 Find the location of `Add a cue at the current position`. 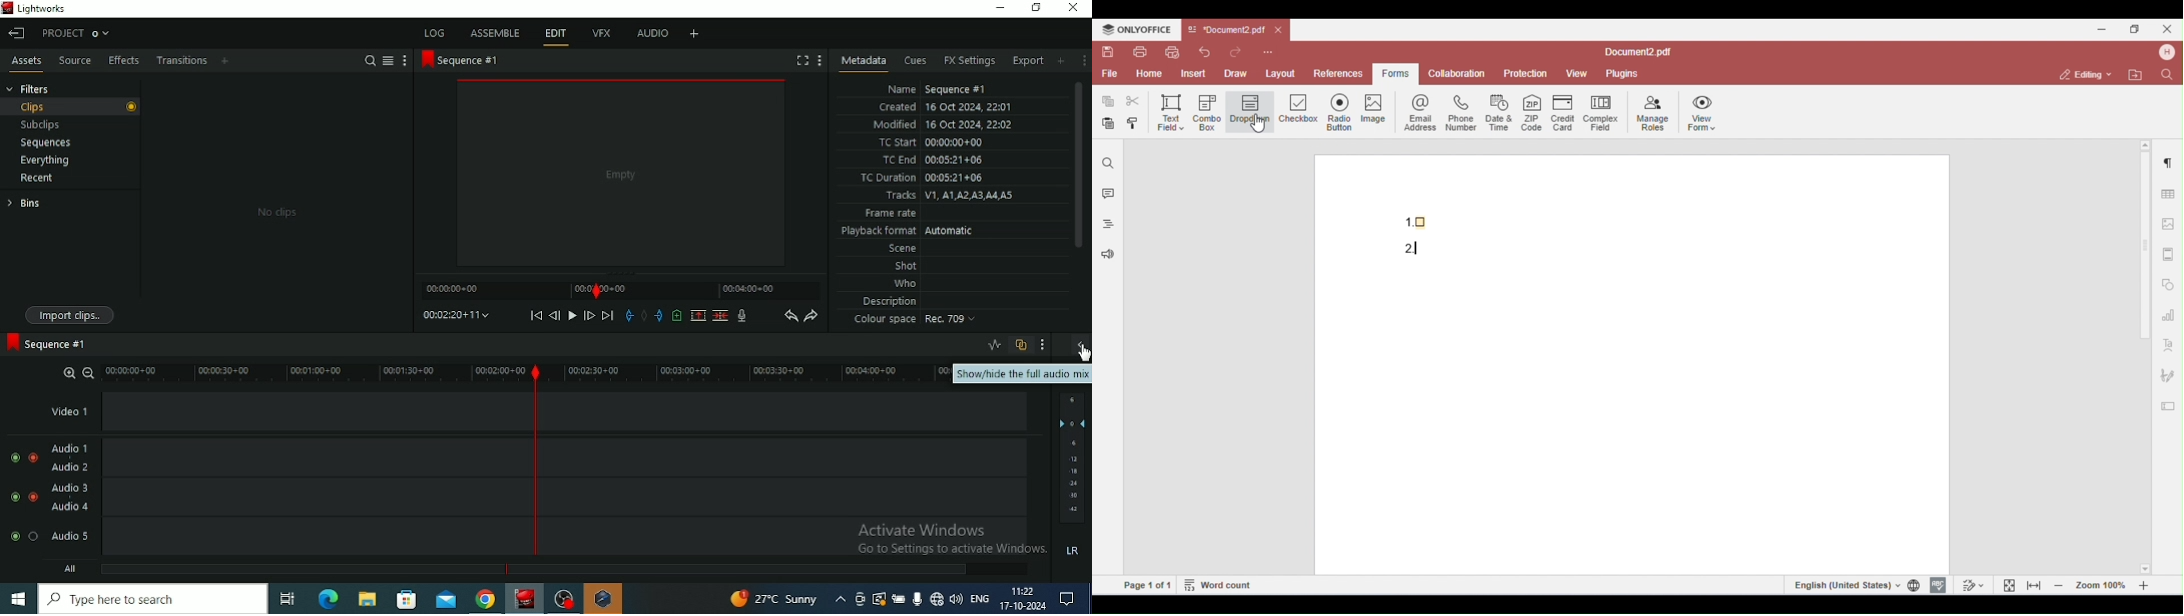

Add a cue at the current position is located at coordinates (677, 315).